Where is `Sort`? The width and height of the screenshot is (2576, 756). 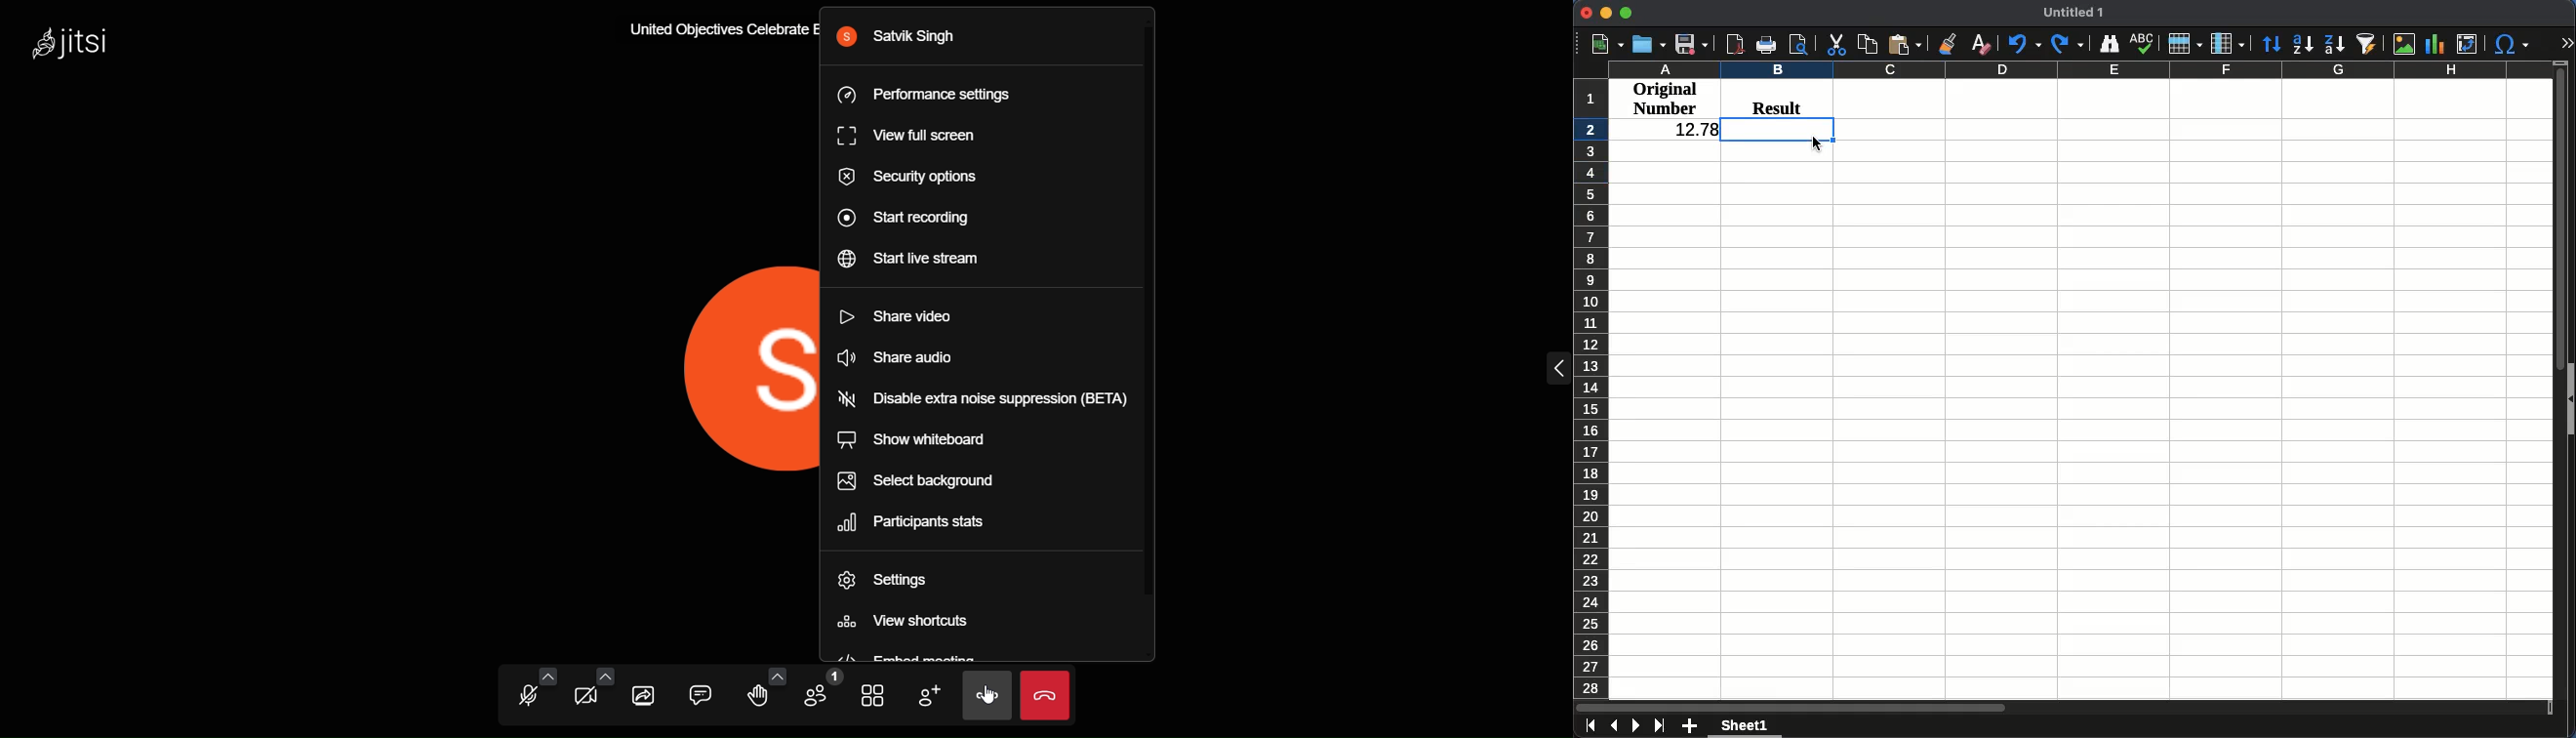
Sort is located at coordinates (2272, 44).